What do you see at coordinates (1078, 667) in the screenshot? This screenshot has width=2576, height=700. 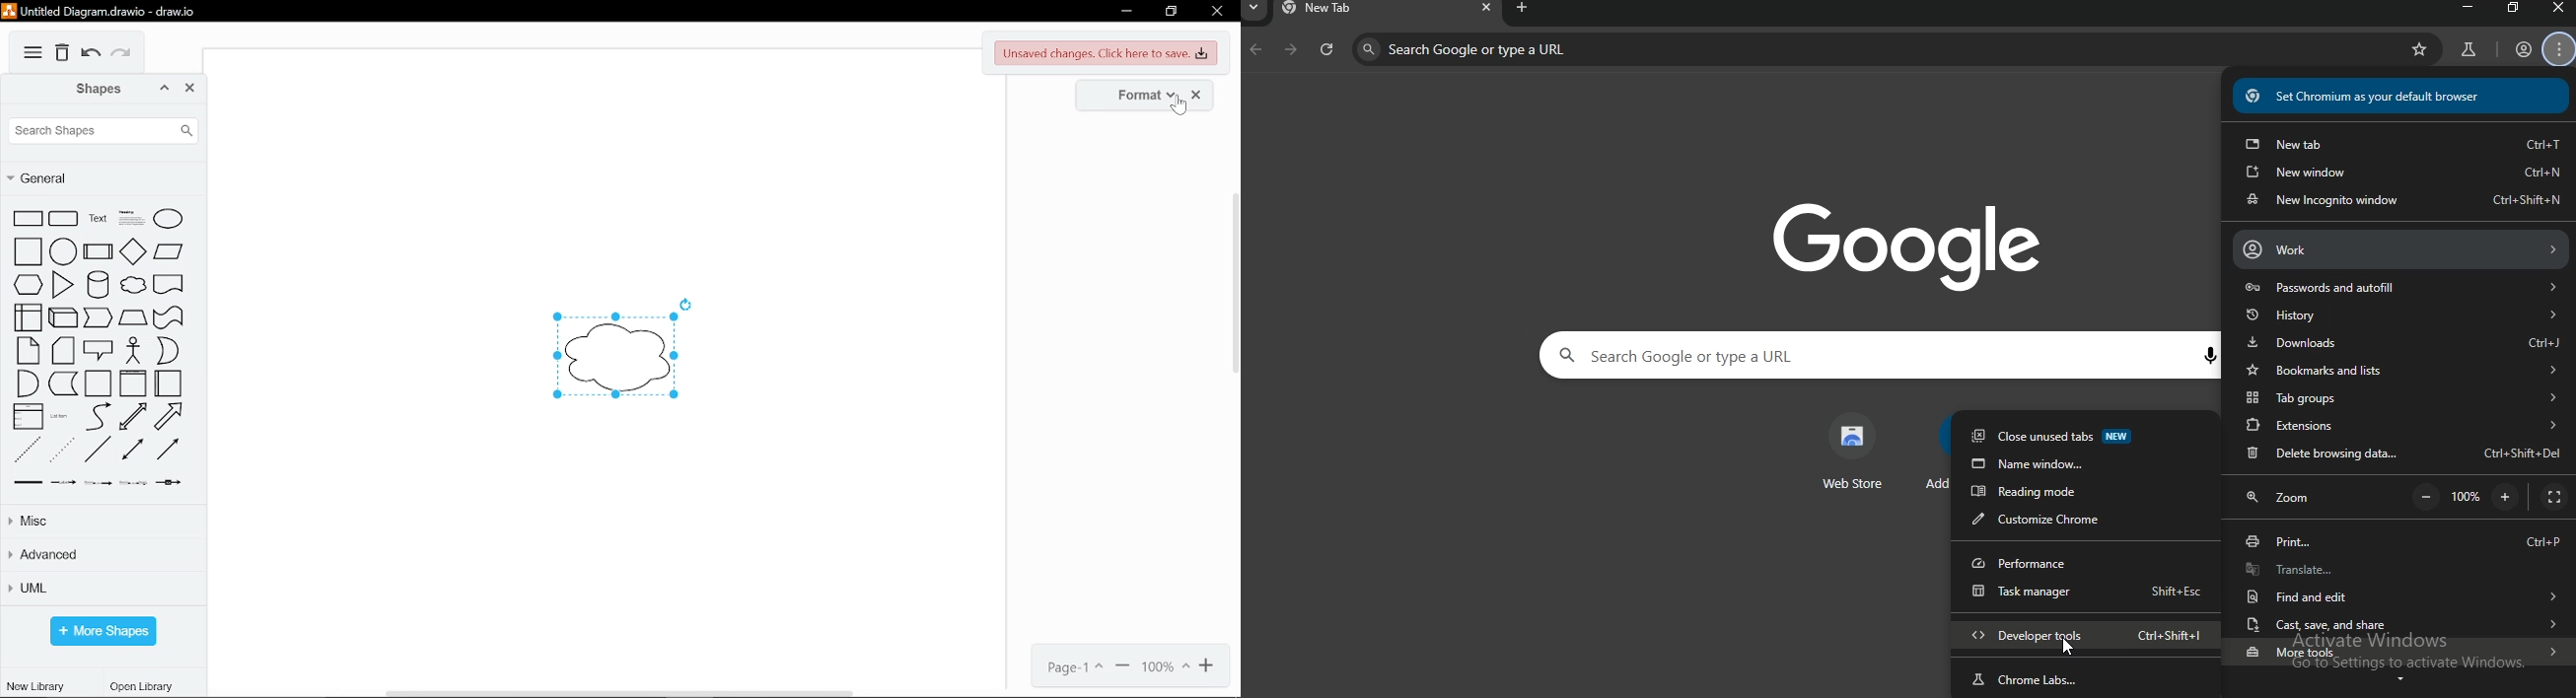 I see `page` at bounding box center [1078, 667].